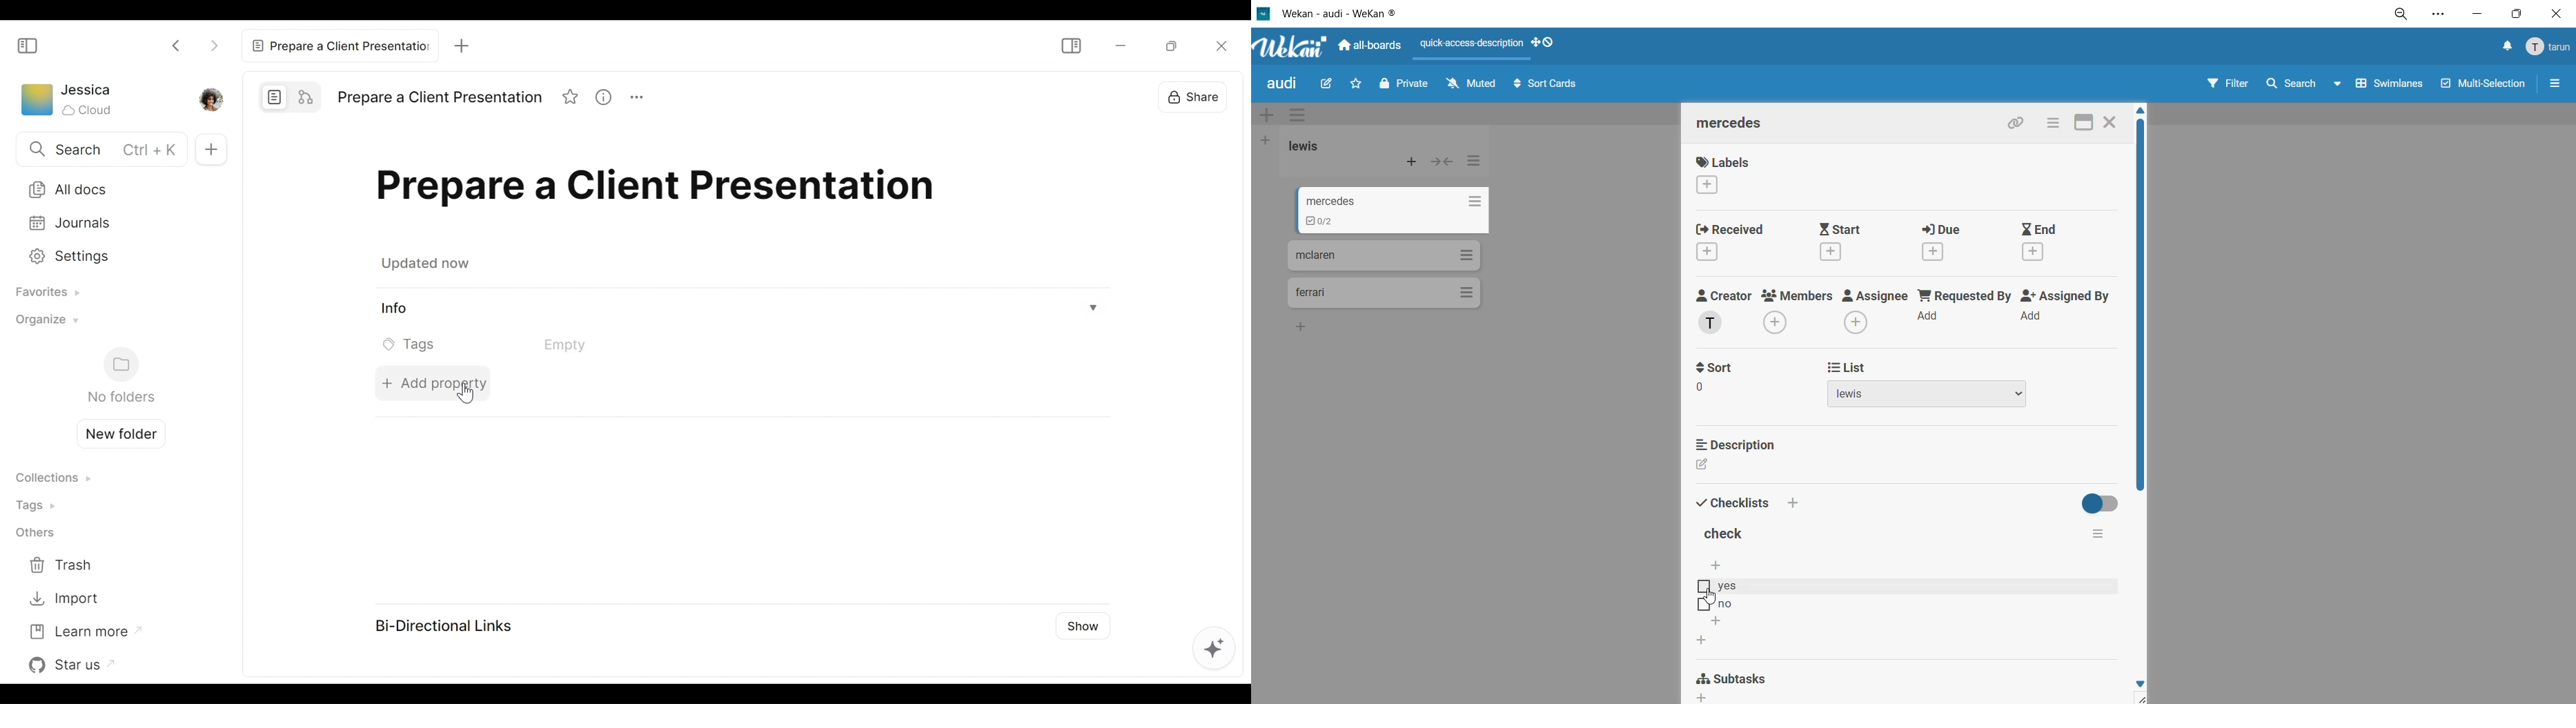 The image size is (2576, 728). I want to click on add checklist, so click(1702, 640).